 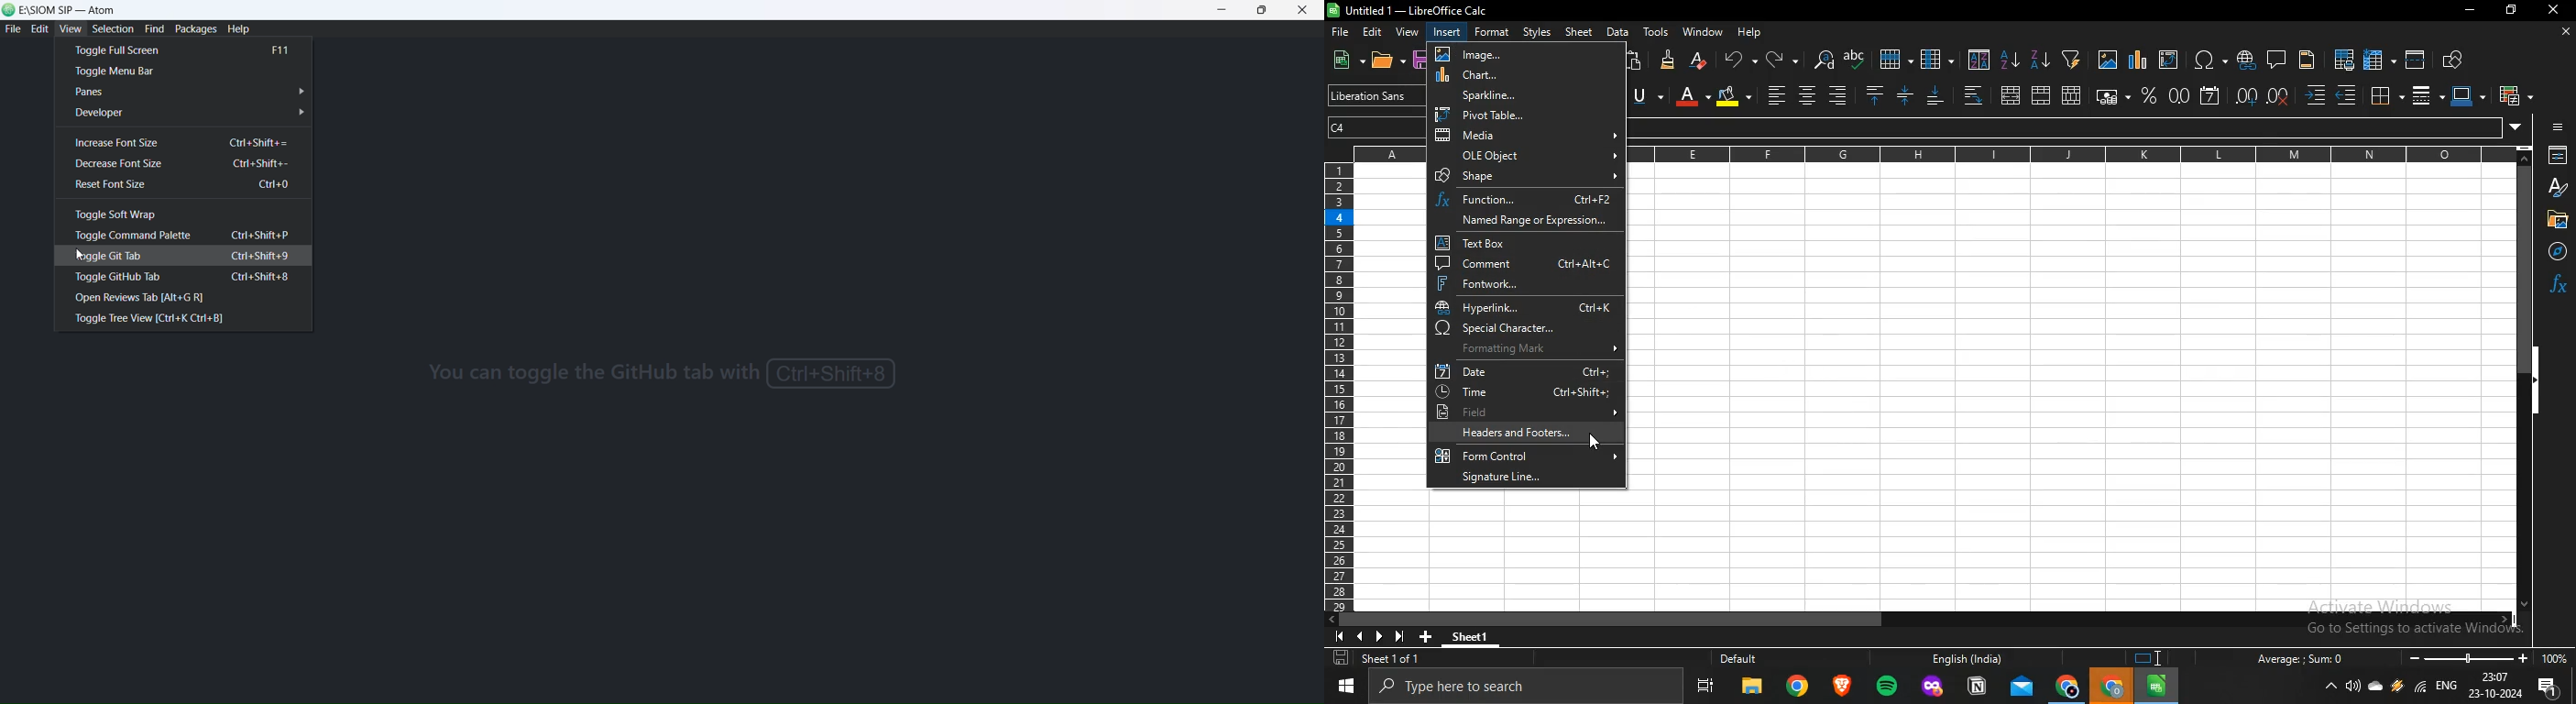 What do you see at coordinates (40, 30) in the screenshot?
I see `edit` at bounding box center [40, 30].